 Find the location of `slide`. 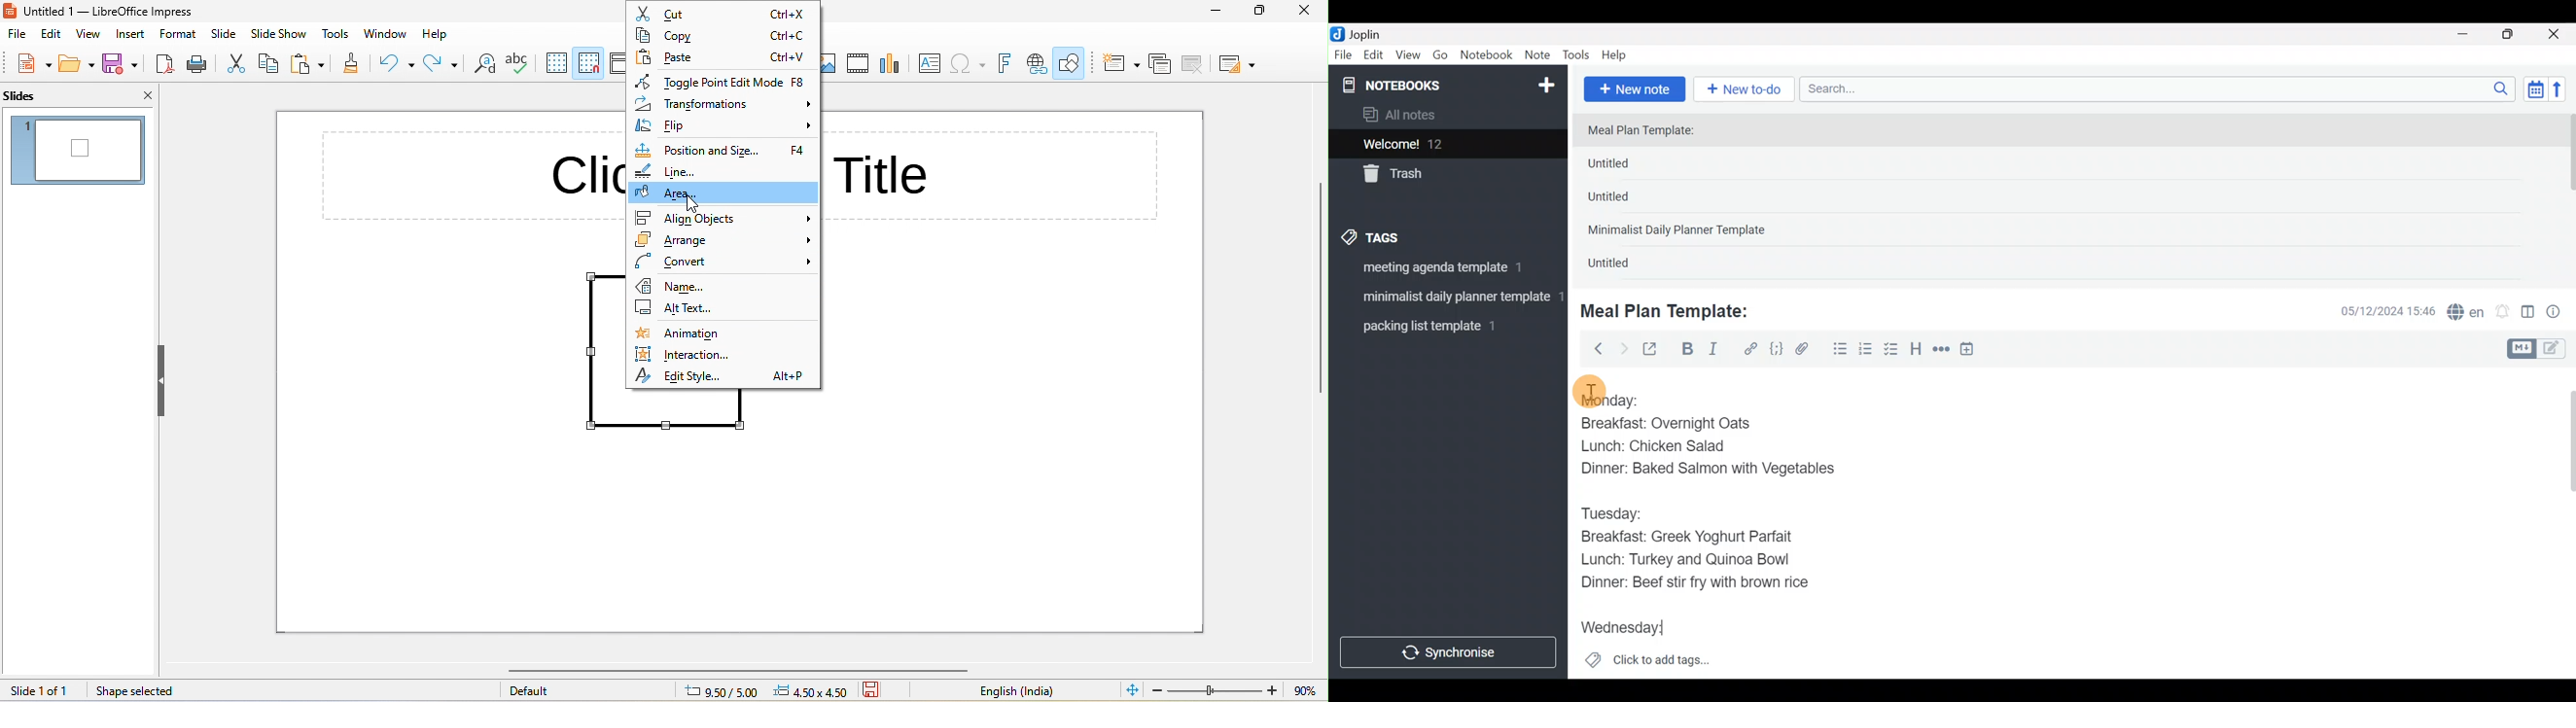

slide is located at coordinates (224, 34).